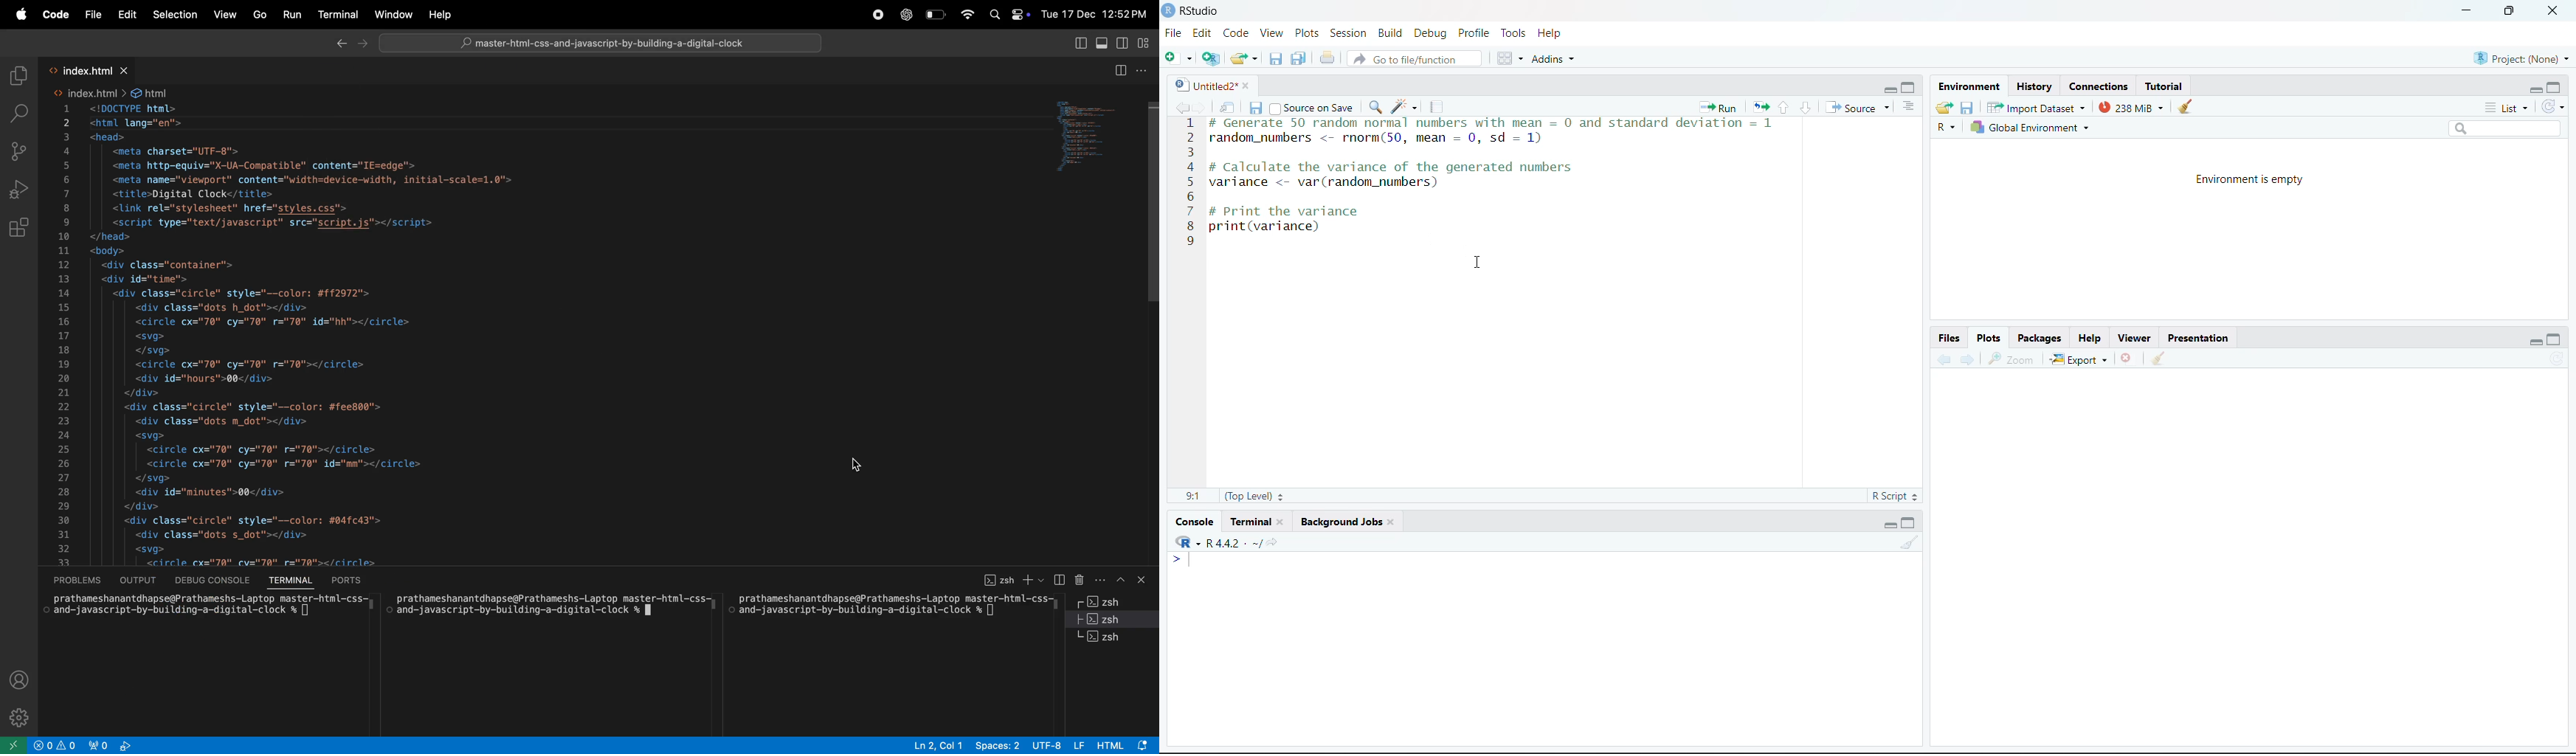 Image resolution: width=2576 pixels, height=756 pixels. I want to click on search, so click(1375, 107).